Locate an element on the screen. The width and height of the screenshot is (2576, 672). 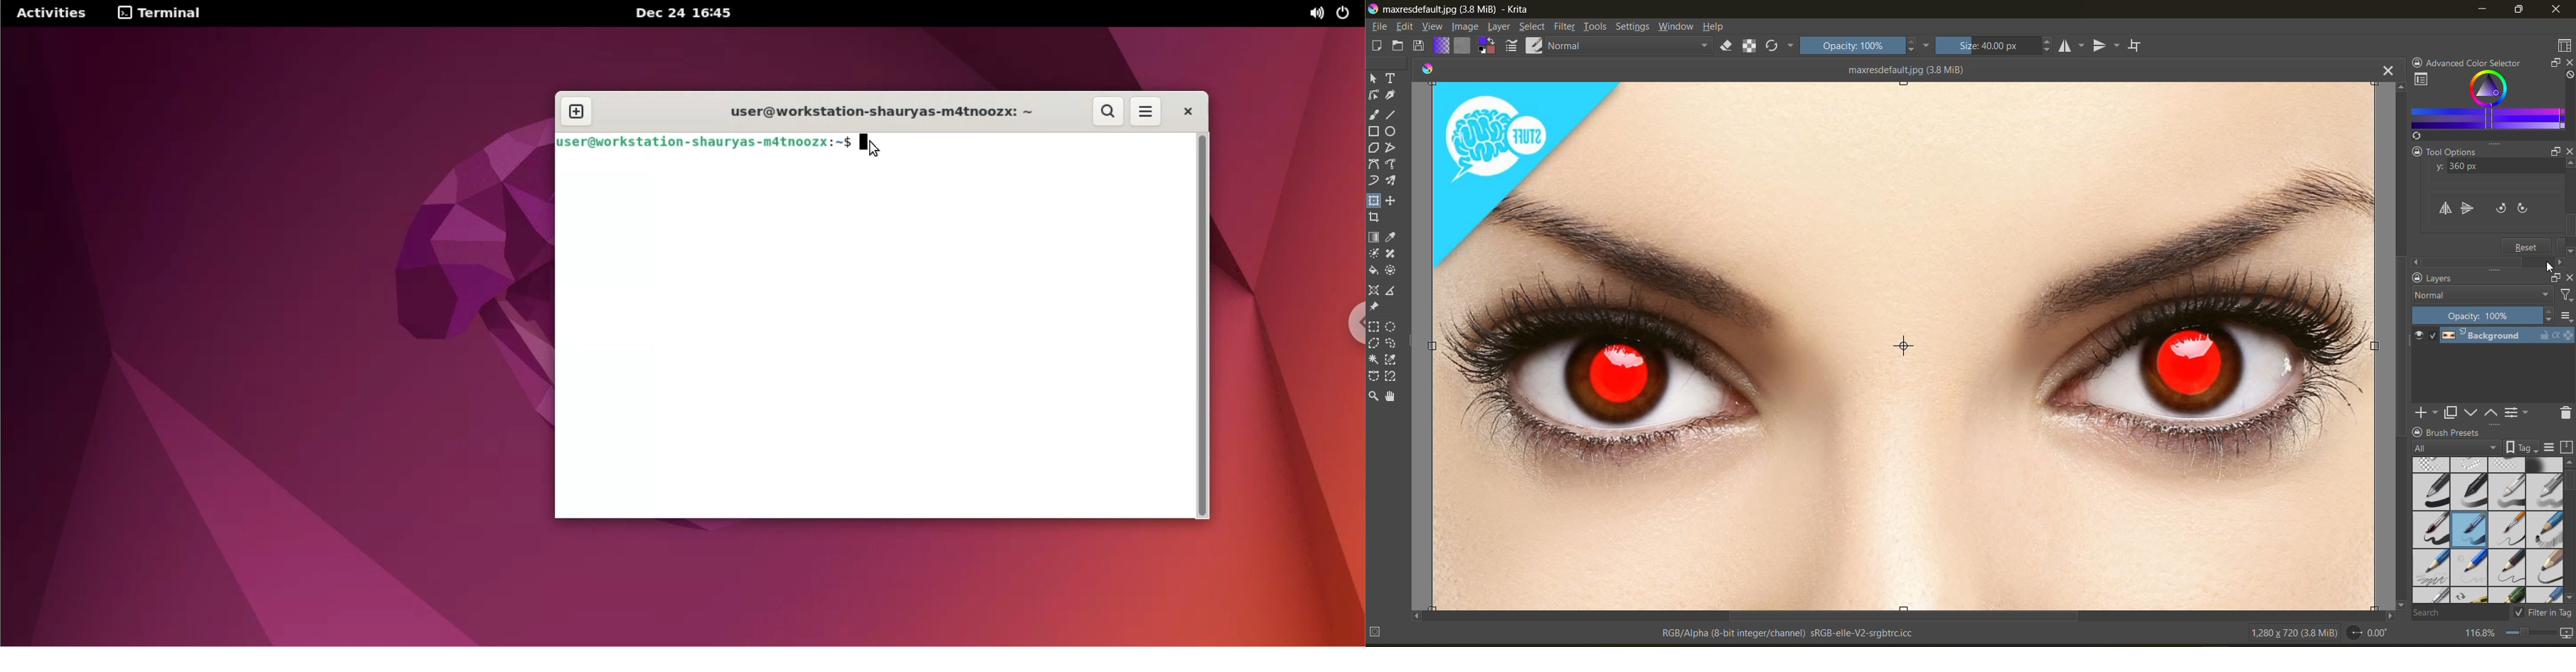
close is located at coordinates (2569, 274).